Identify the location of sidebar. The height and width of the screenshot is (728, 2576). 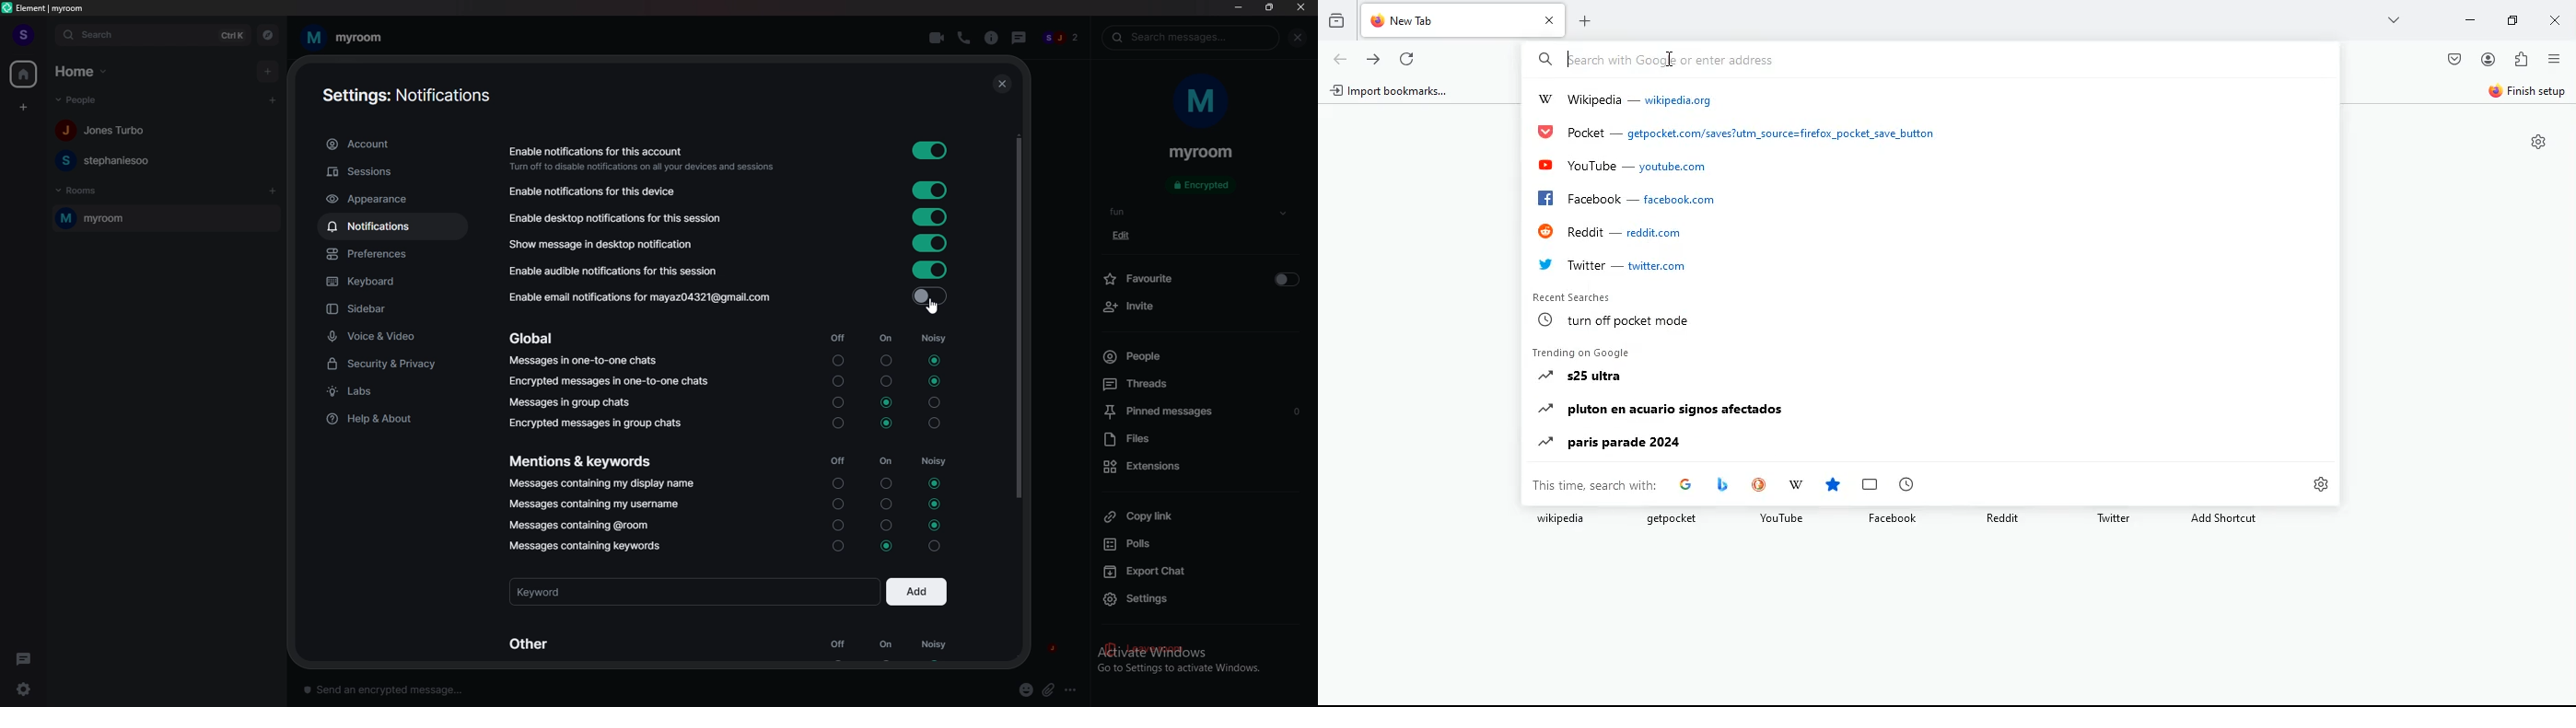
(396, 310).